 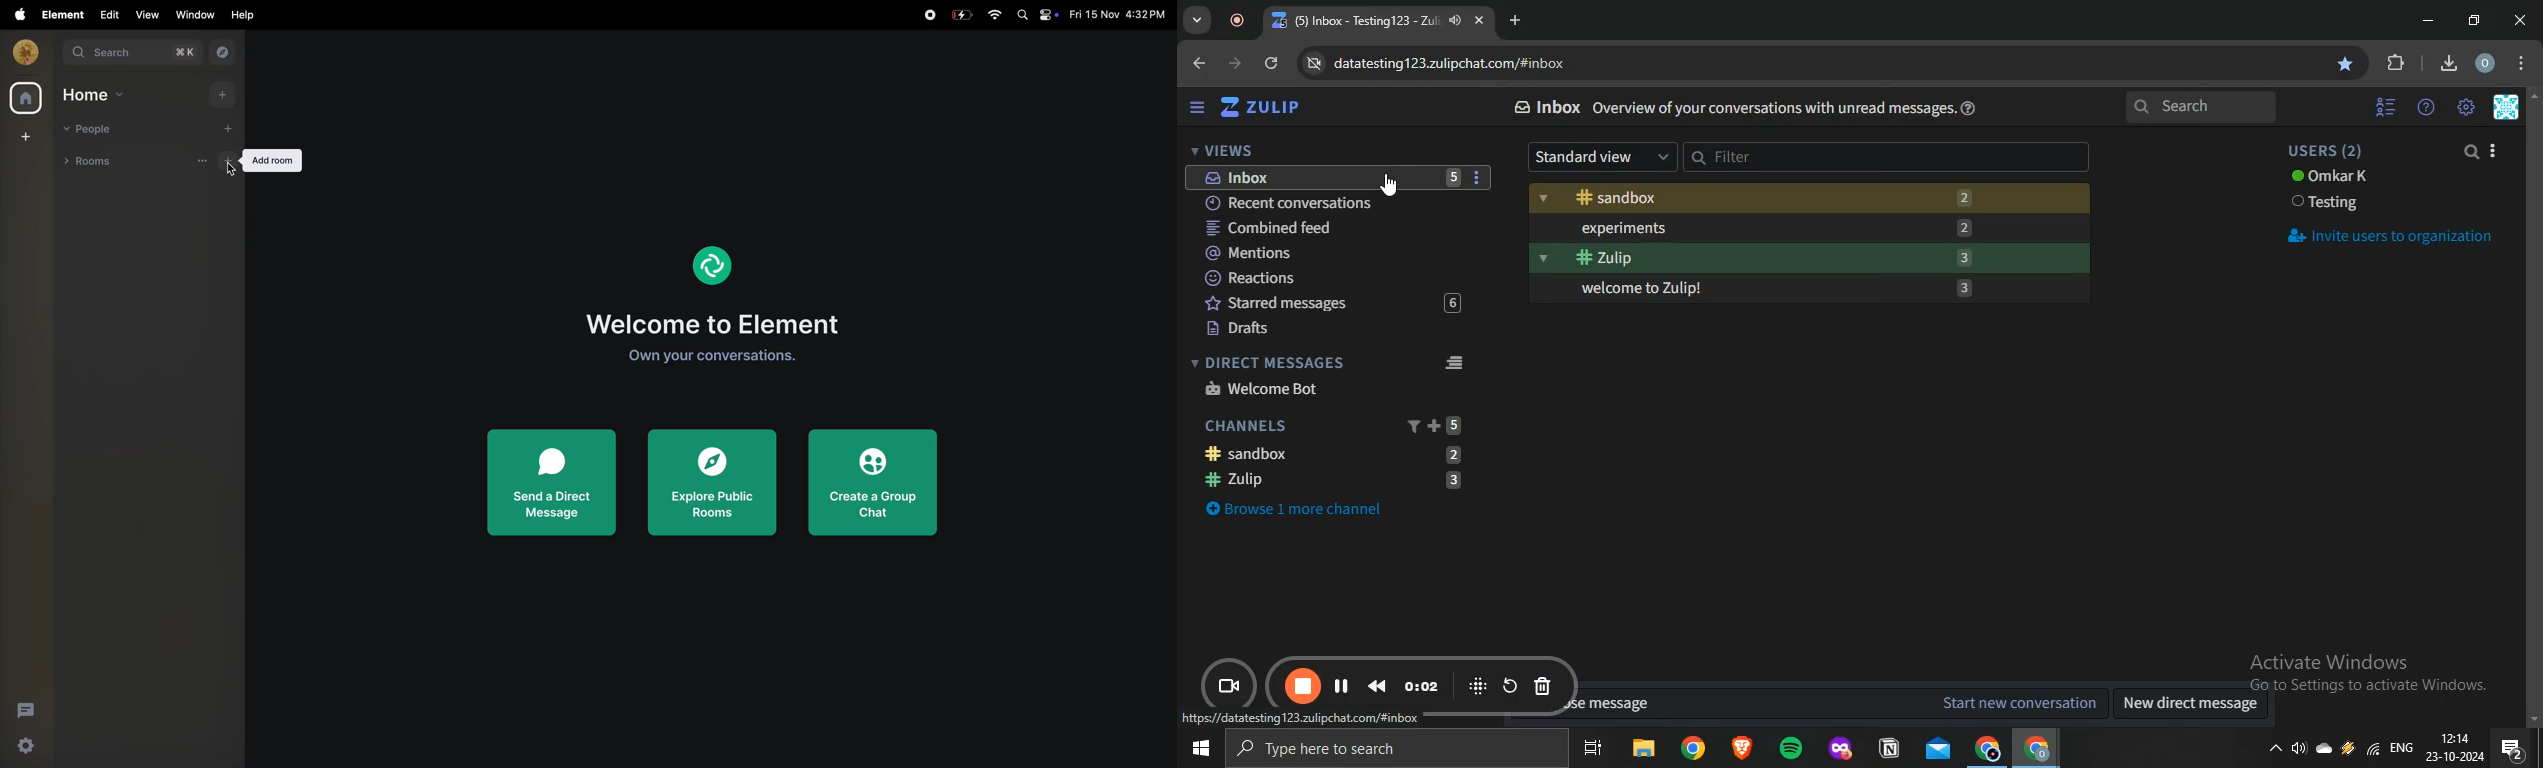 I want to click on new tab, so click(x=1518, y=20).